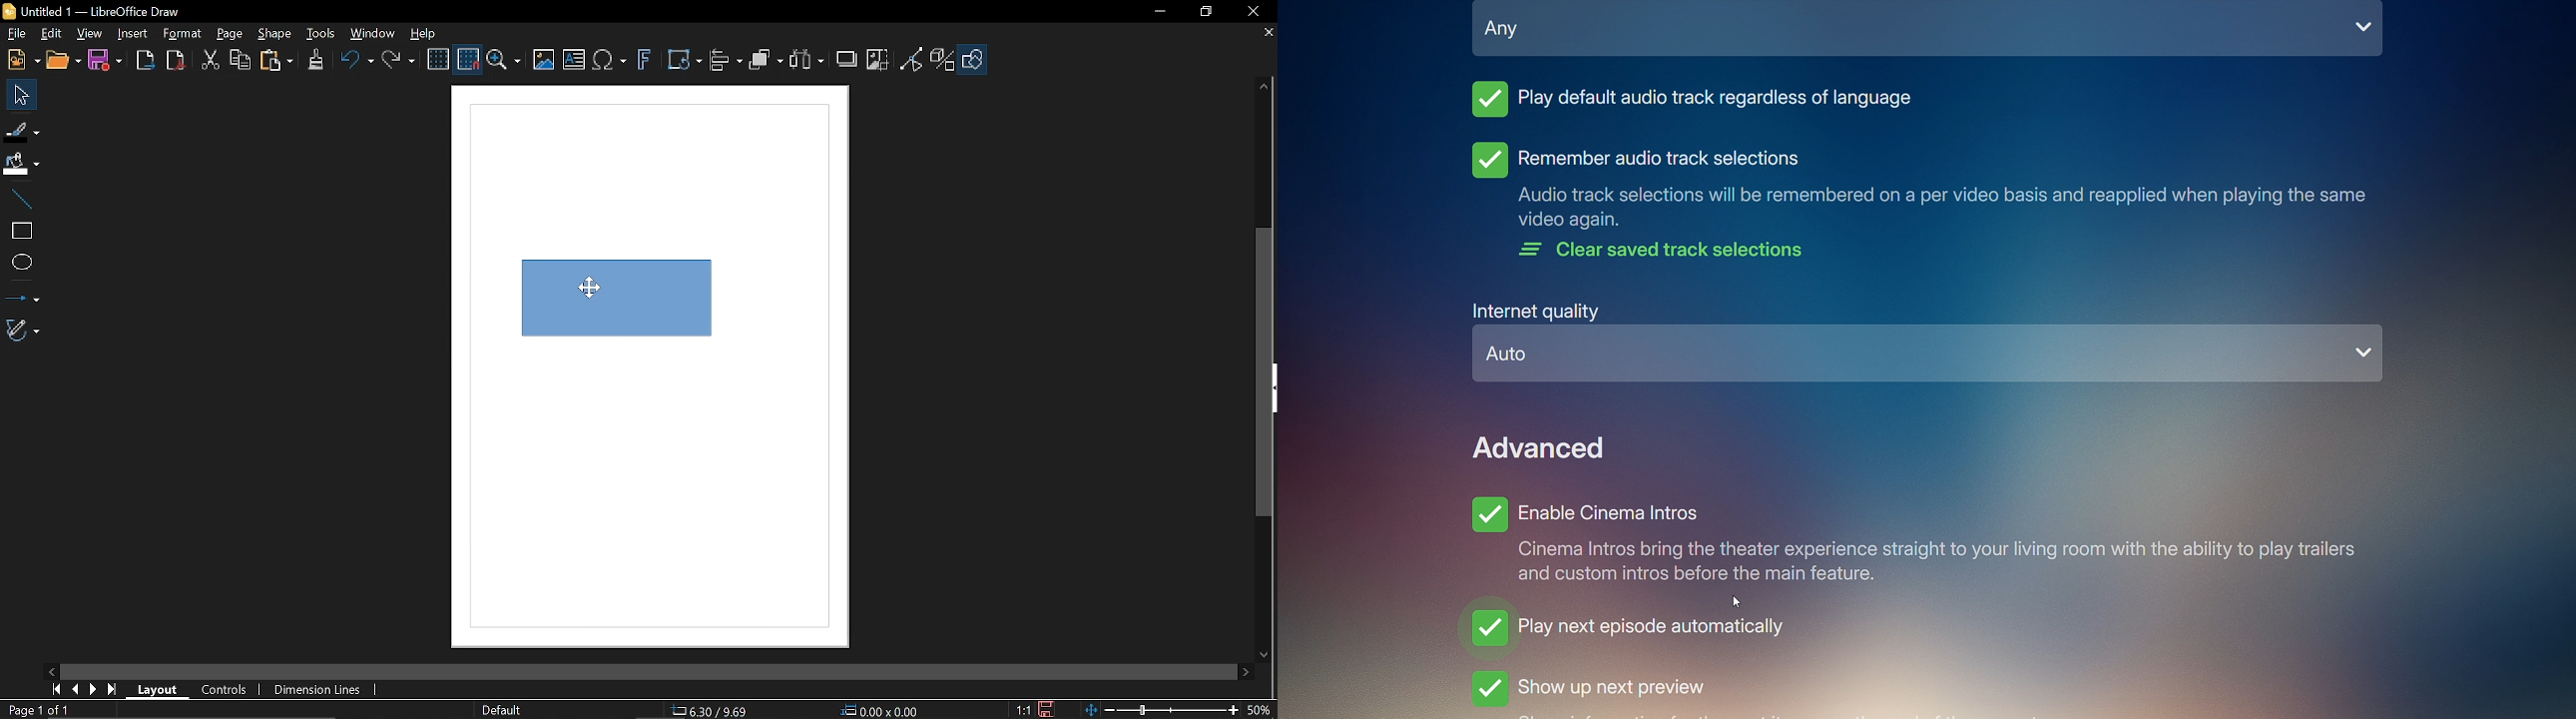 This screenshot has height=728, width=2576. Describe the element at coordinates (181, 34) in the screenshot. I see `Format` at that location.